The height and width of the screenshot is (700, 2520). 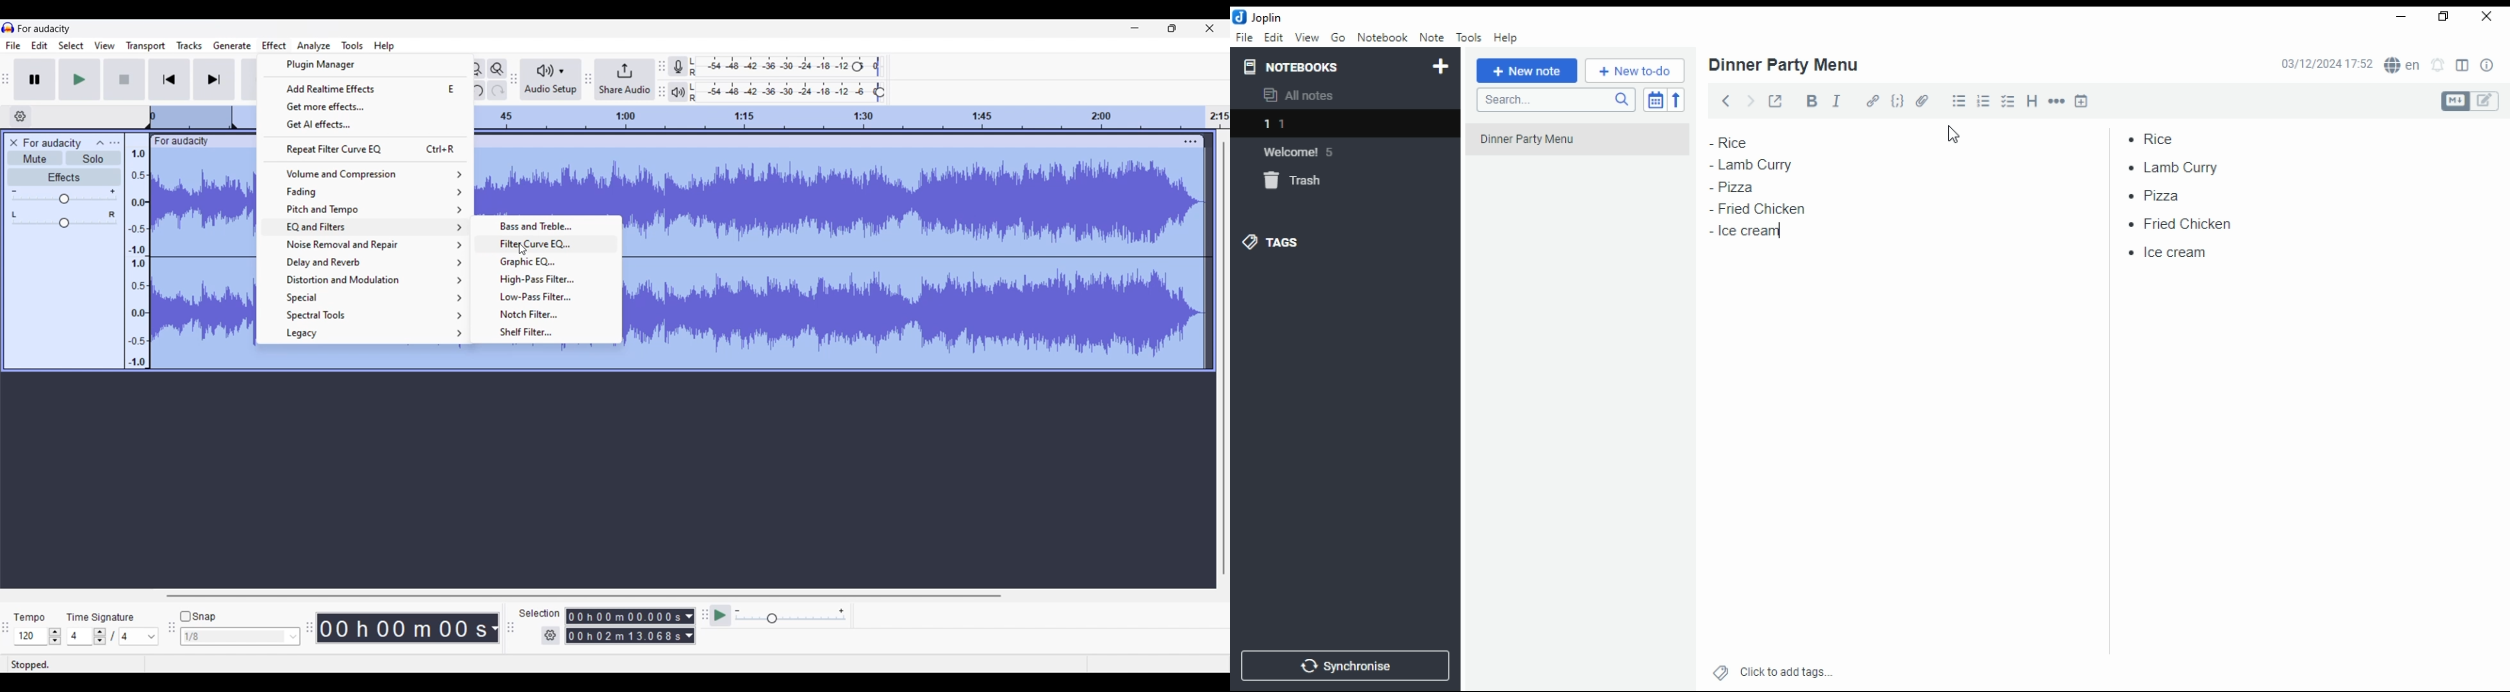 I want to click on notes properties, so click(x=2488, y=65).